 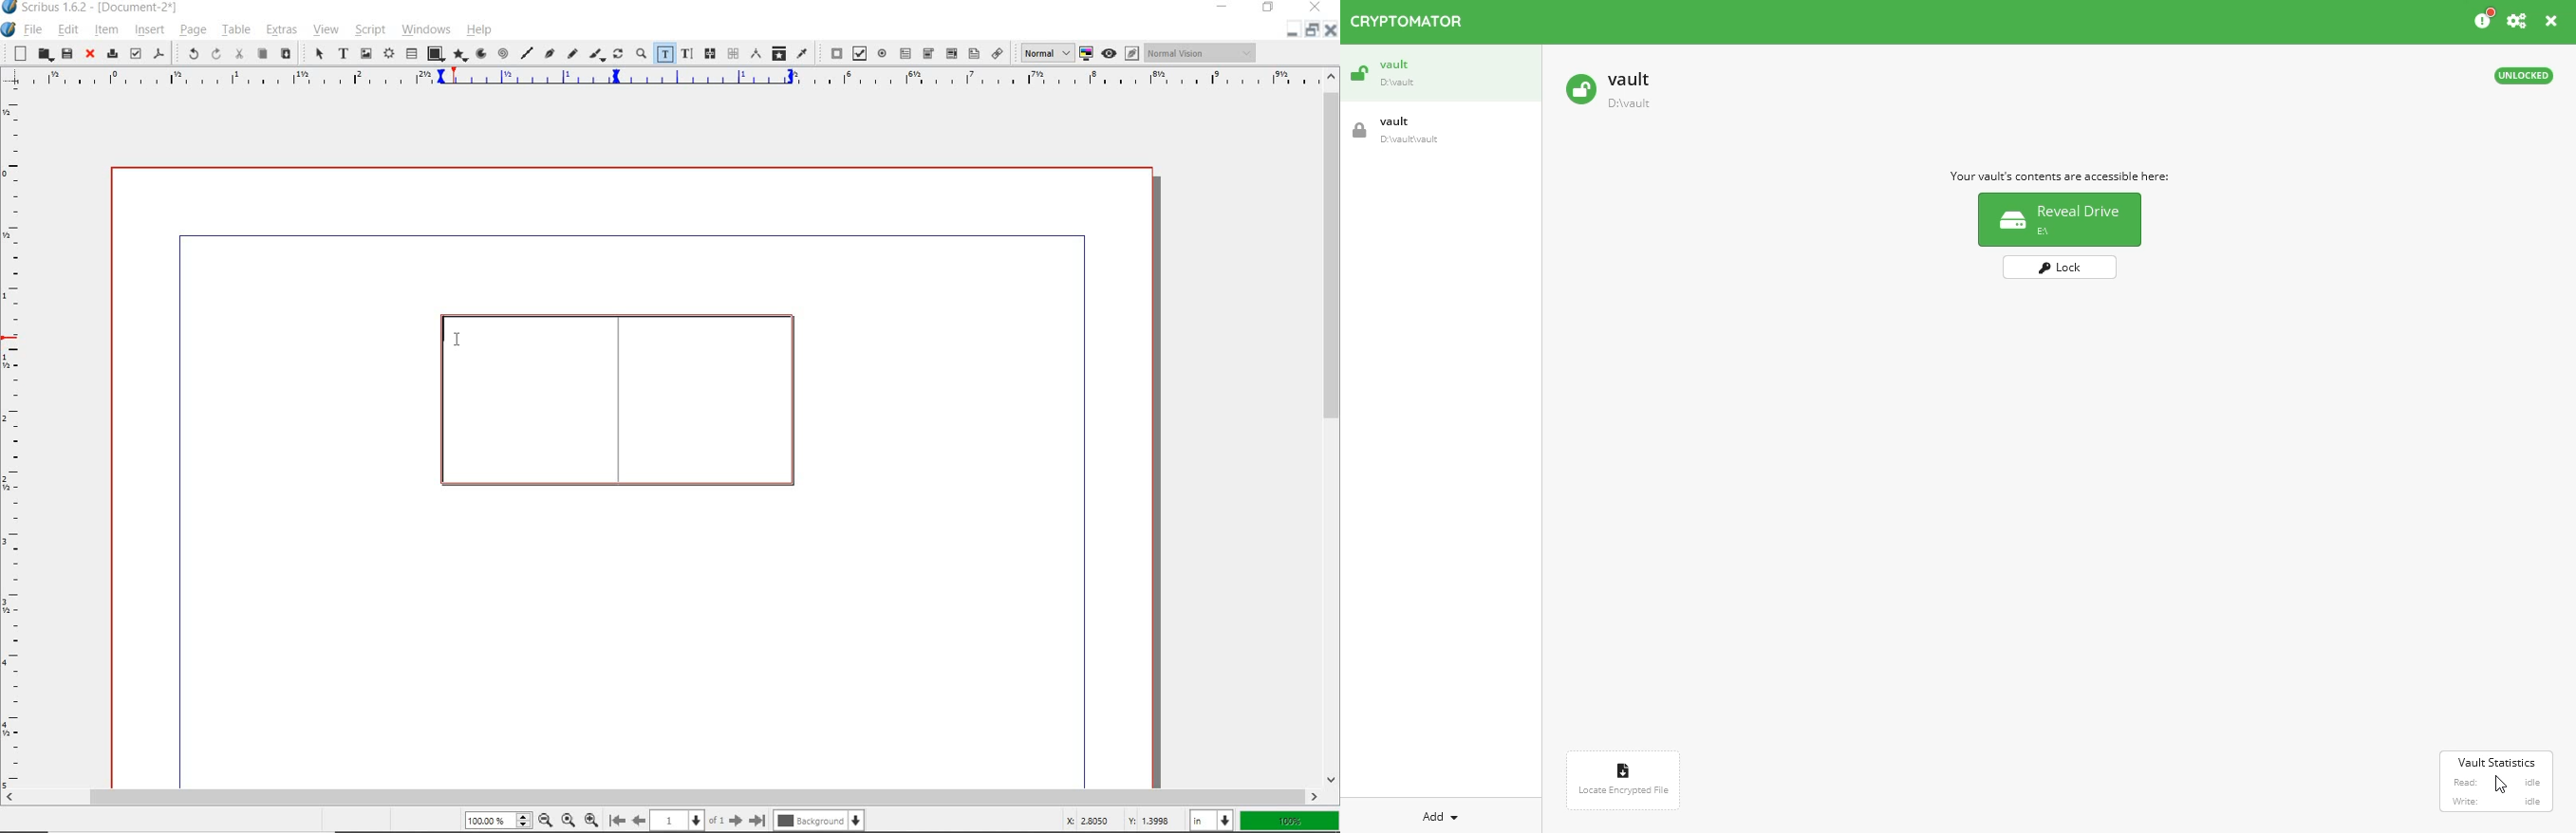 I want to click on go back, so click(x=639, y=819).